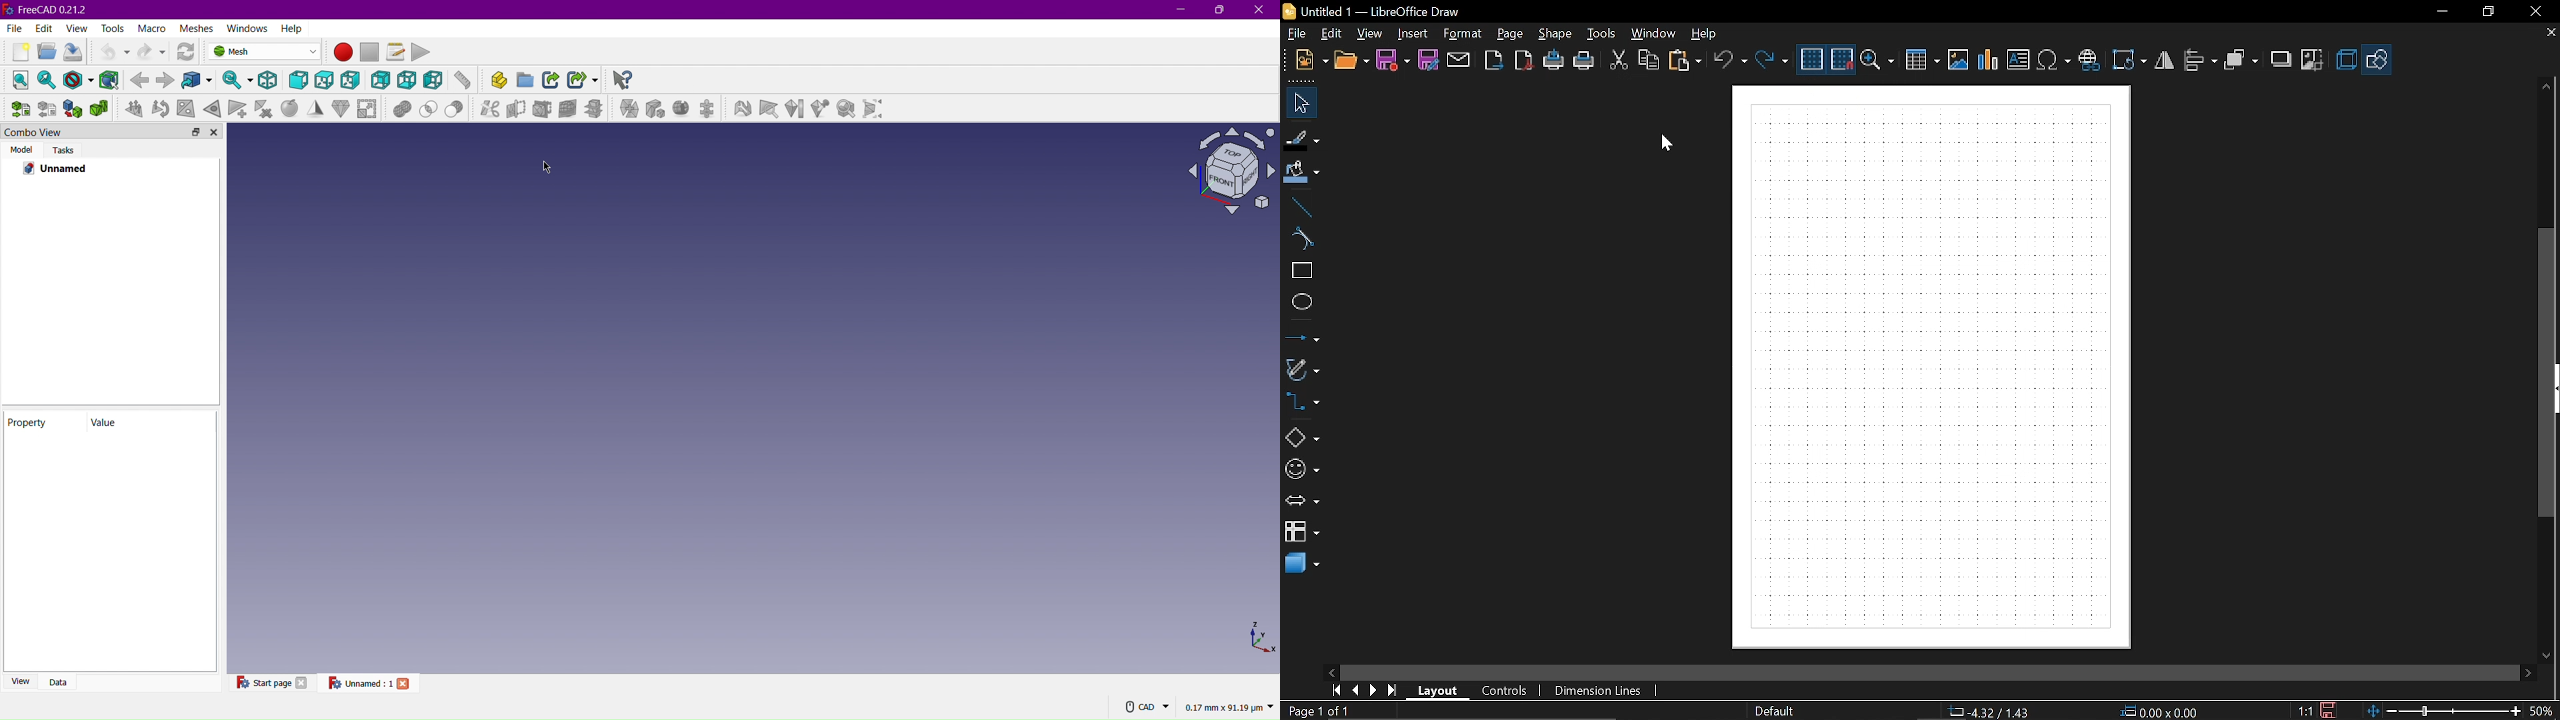 This screenshot has width=2576, height=728. I want to click on snap to grid, so click(1843, 60).